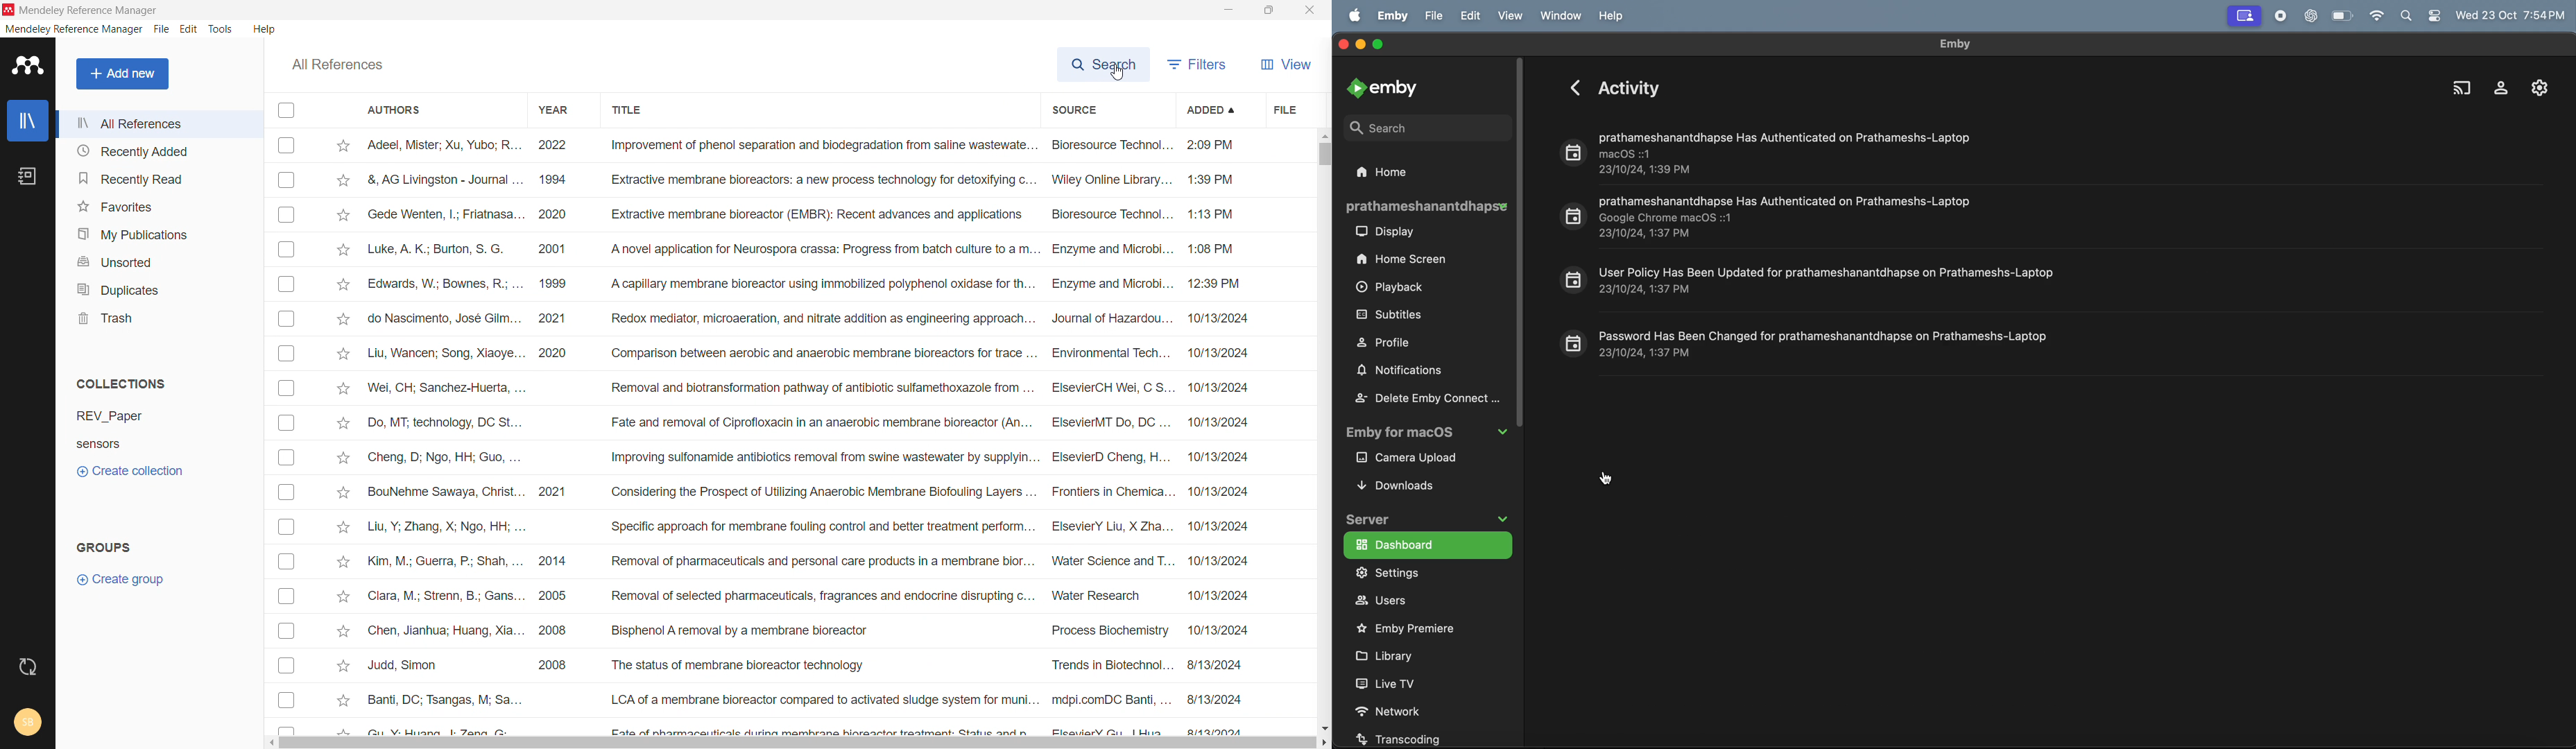 The width and height of the screenshot is (2576, 756). I want to click on Checkbox, so click(284, 350).